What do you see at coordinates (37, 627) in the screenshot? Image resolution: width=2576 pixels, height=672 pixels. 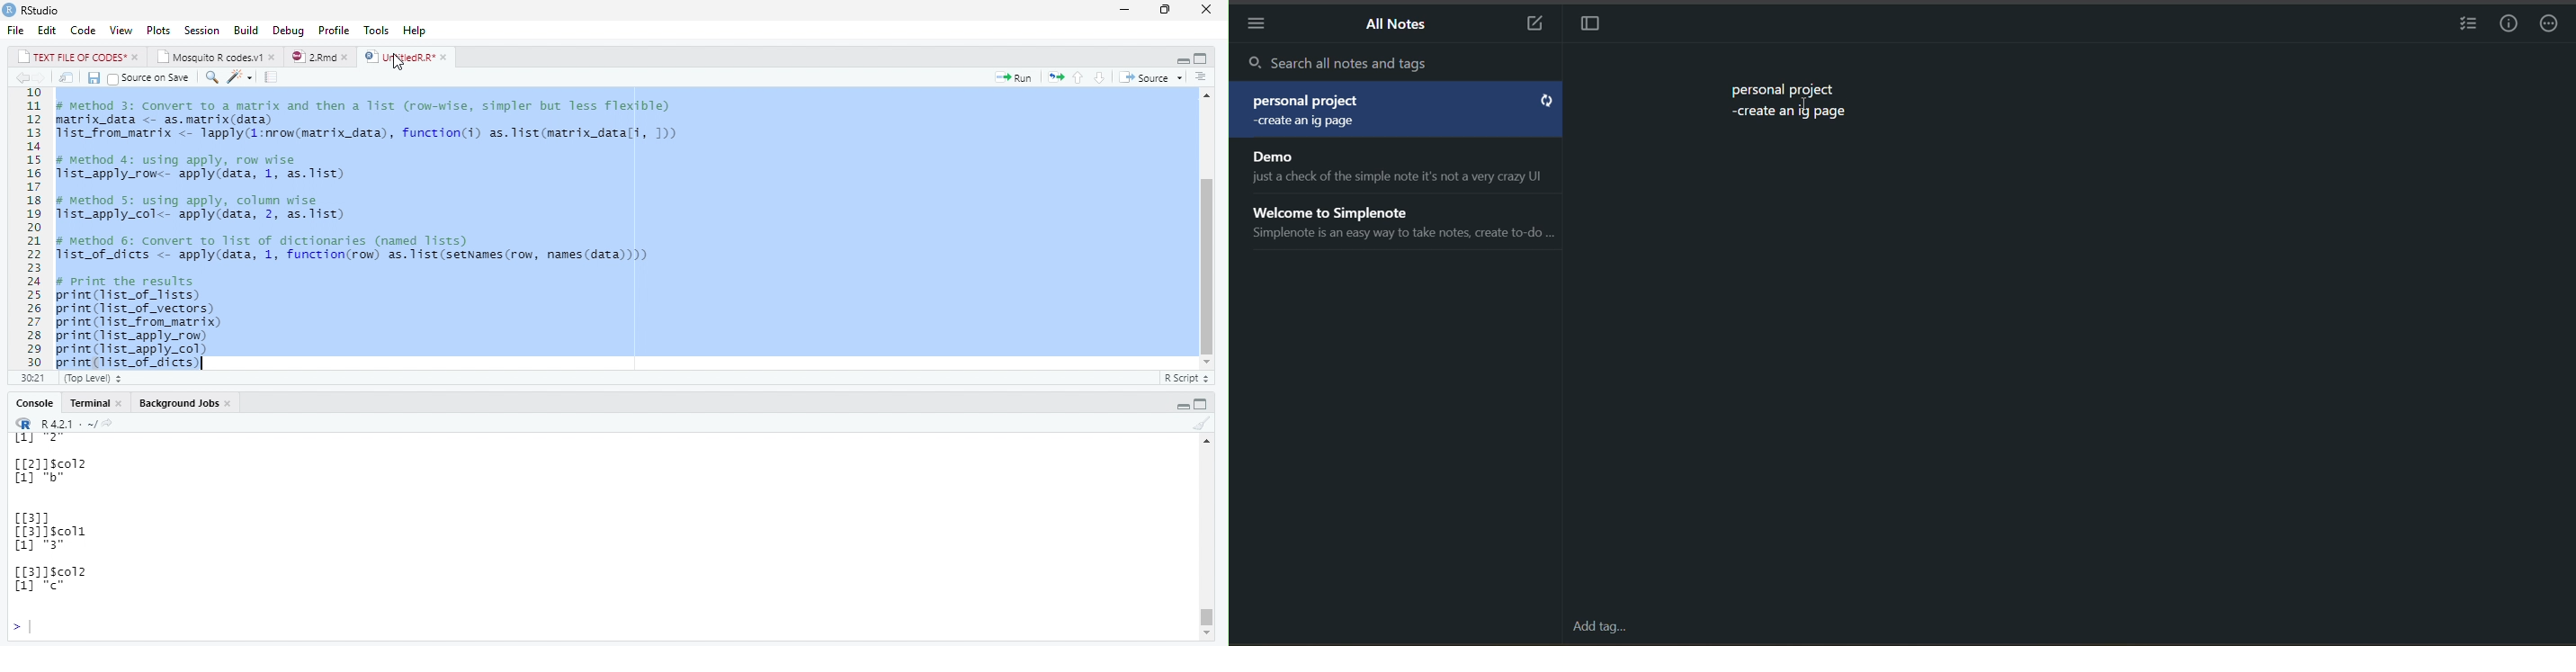 I see `typing cursor` at bounding box center [37, 627].